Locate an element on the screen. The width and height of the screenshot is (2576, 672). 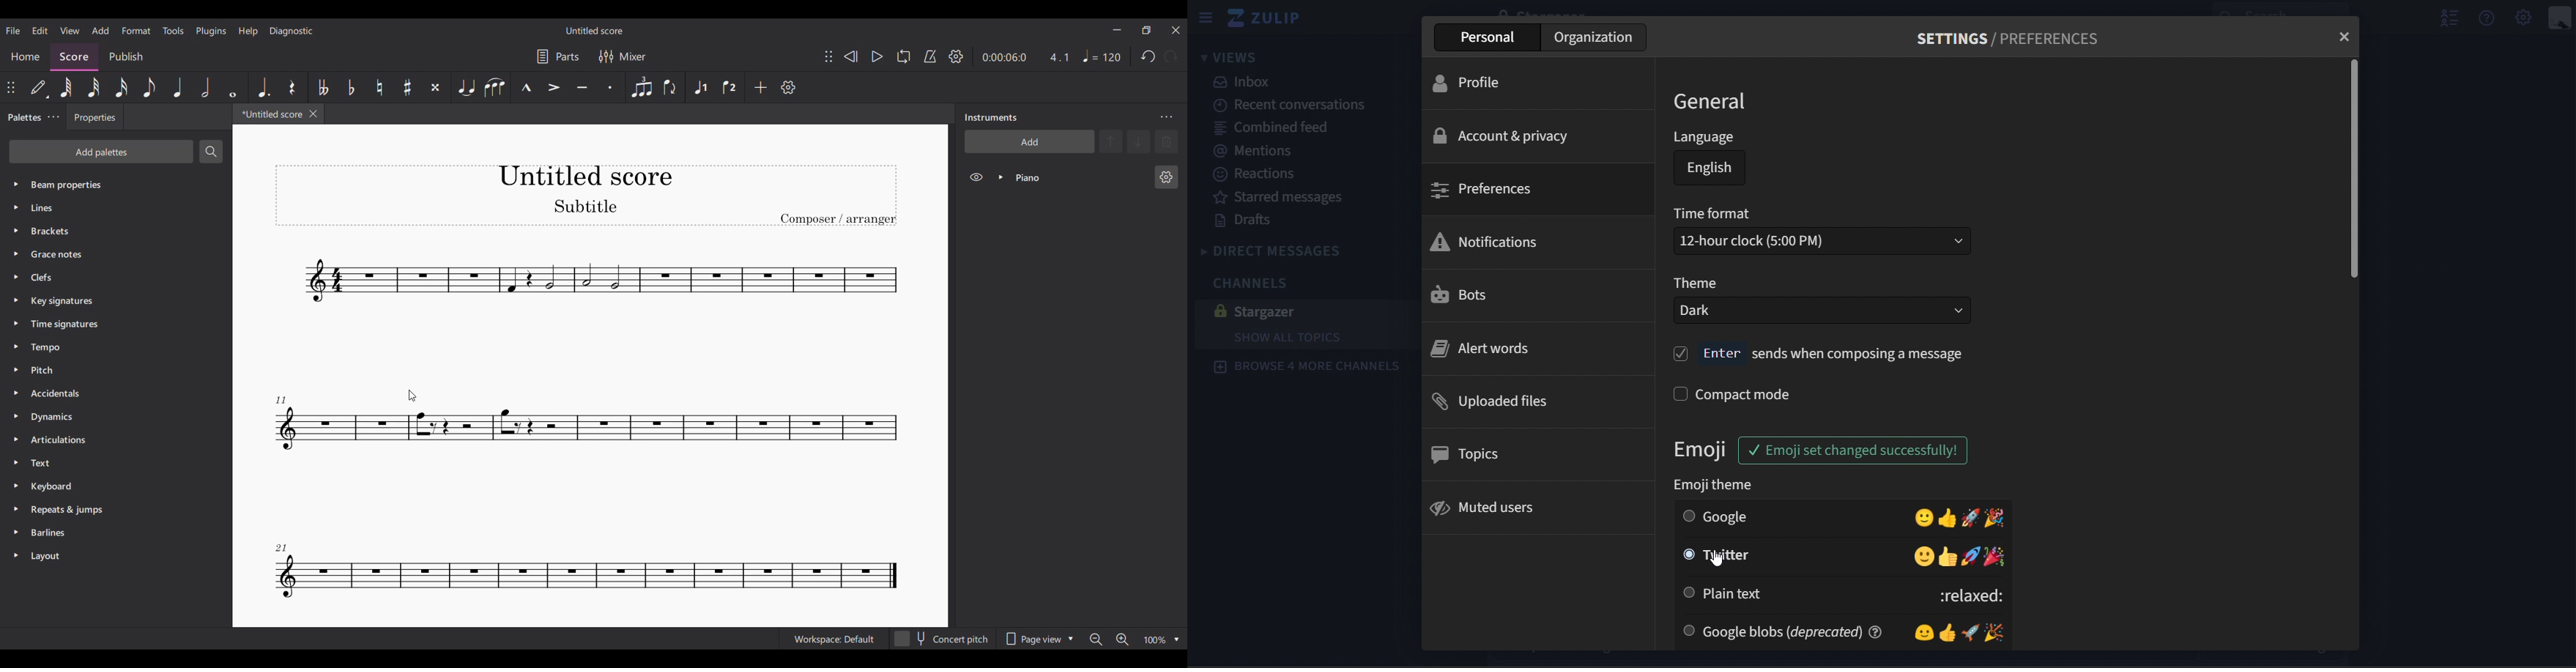
get help is located at coordinates (2488, 17).